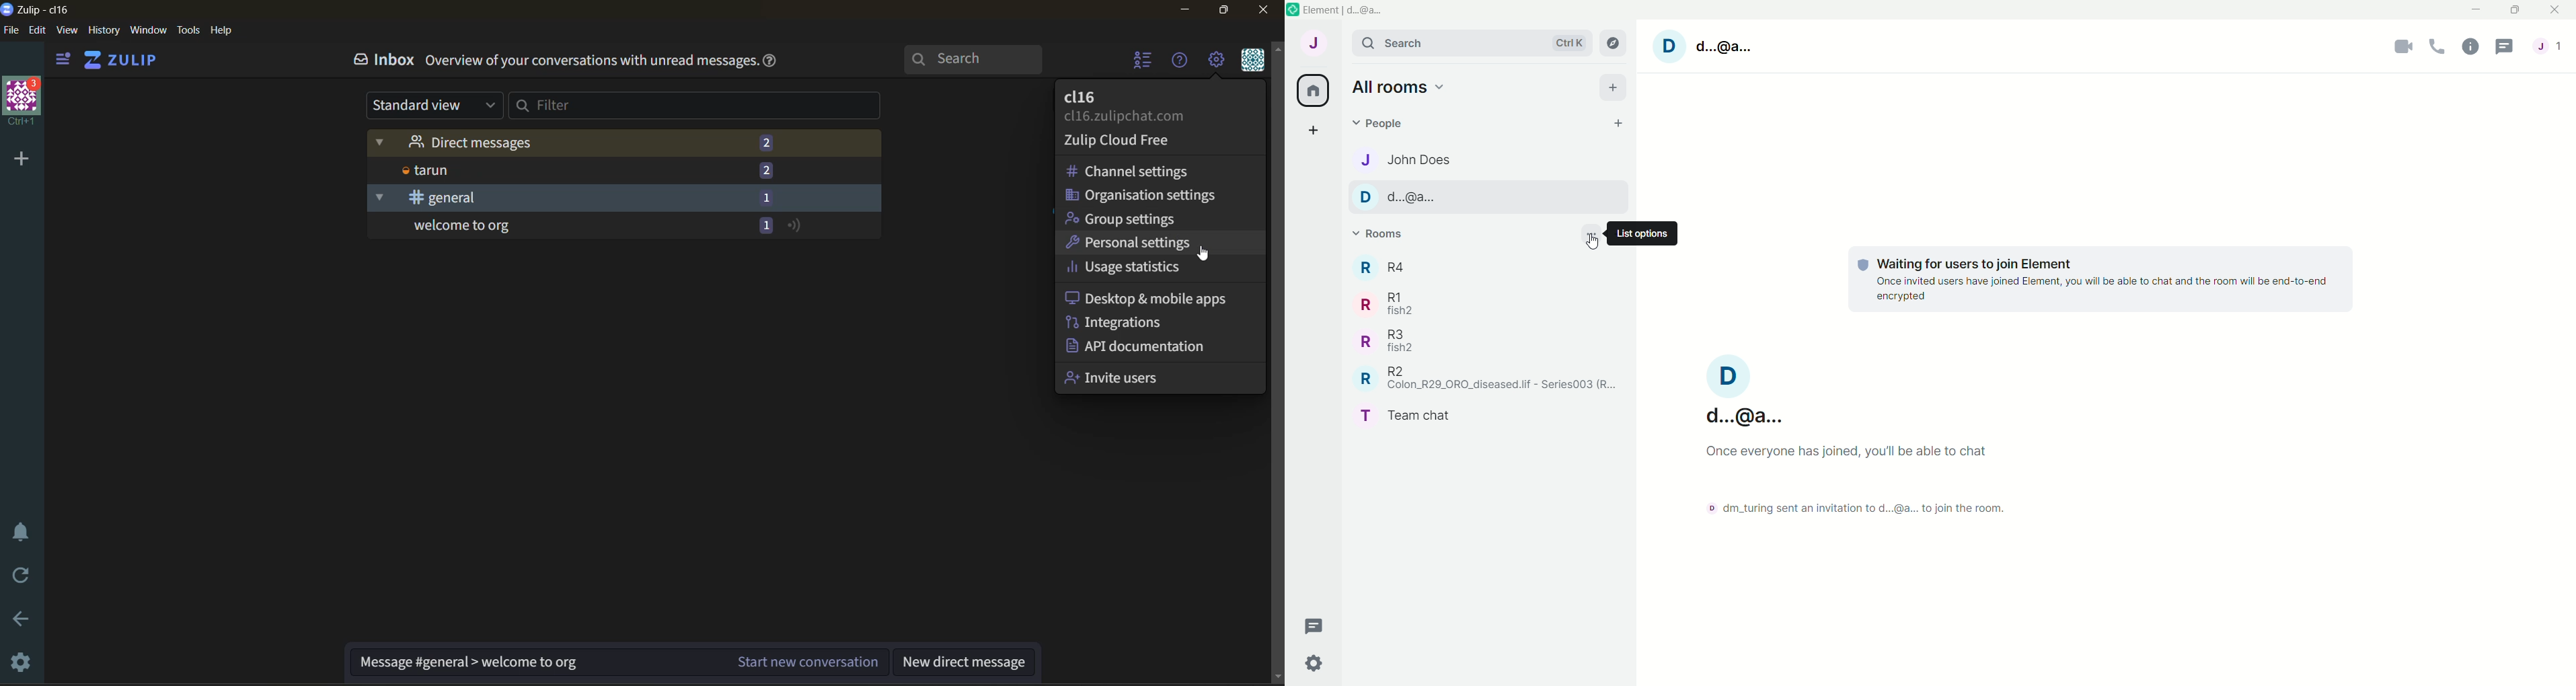  What do you see at coordinates (19, 530) in the screenshot?
I see `enable do not disturb` at bounding box center [19, 530].